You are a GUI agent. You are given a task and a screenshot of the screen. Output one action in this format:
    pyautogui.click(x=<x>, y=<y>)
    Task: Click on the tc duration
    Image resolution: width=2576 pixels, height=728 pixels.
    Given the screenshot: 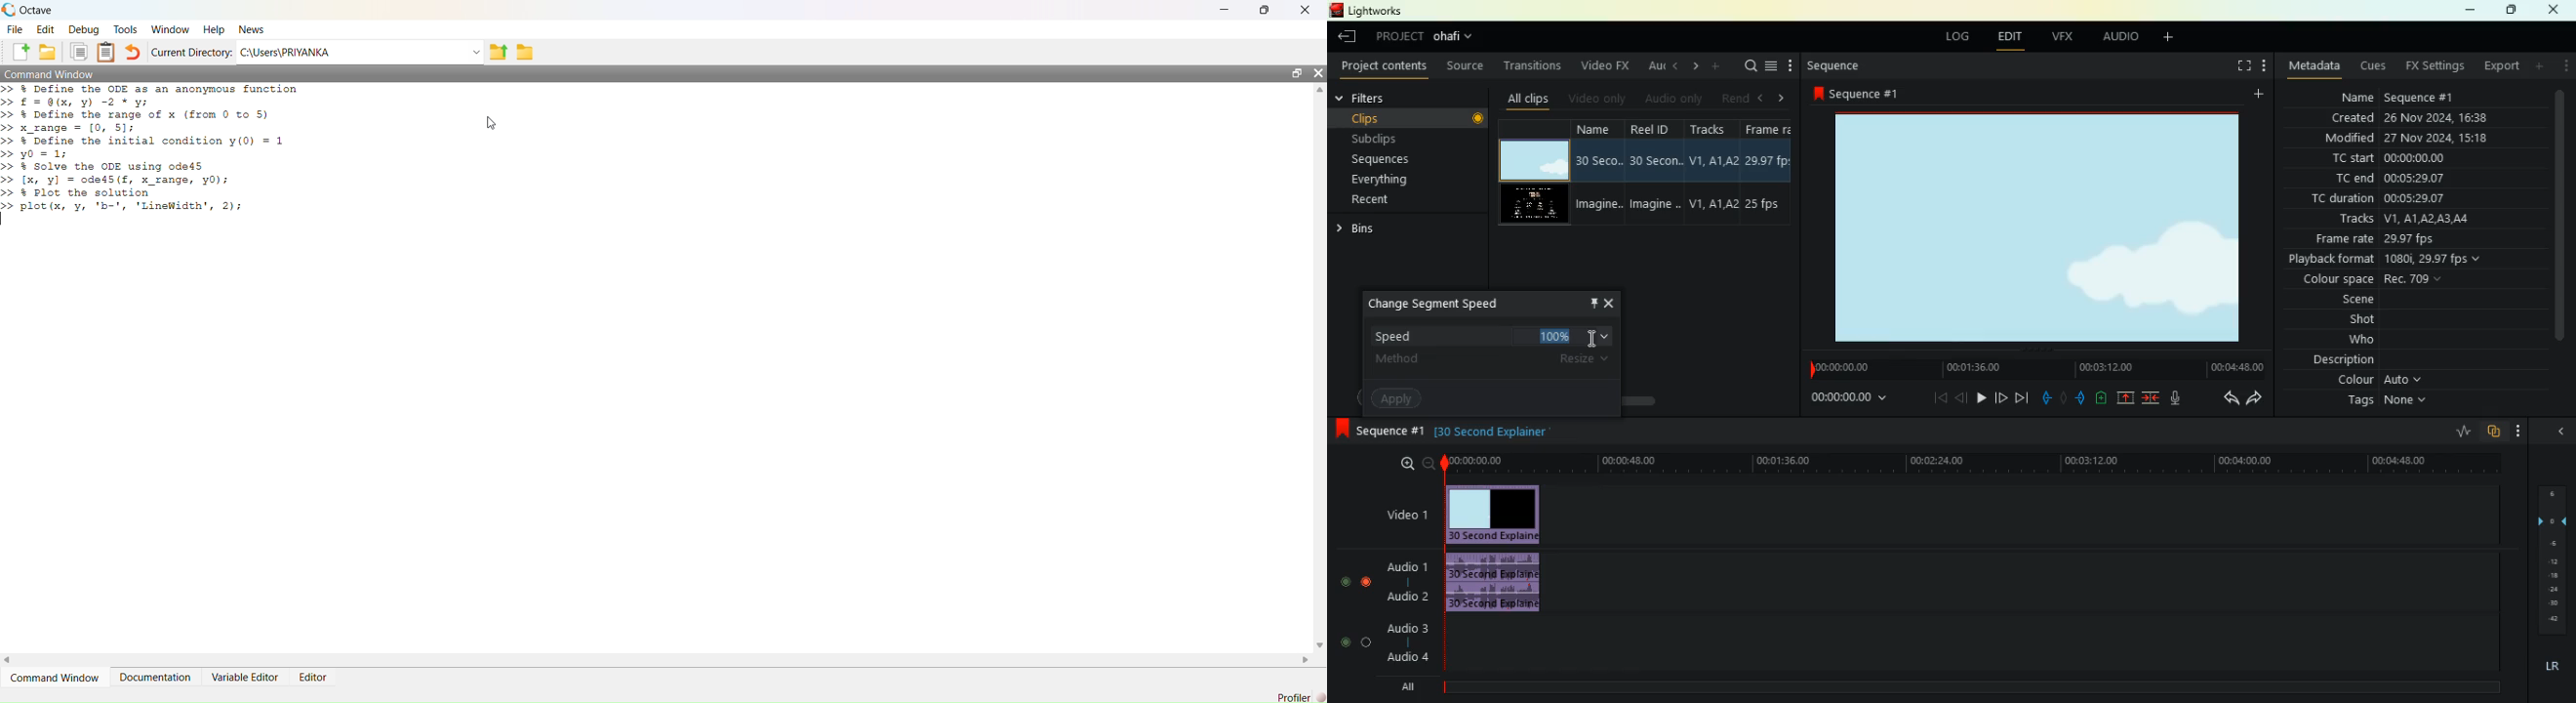 What is the action you would take?
    pyautogui.click(x=2387, y=200)
    